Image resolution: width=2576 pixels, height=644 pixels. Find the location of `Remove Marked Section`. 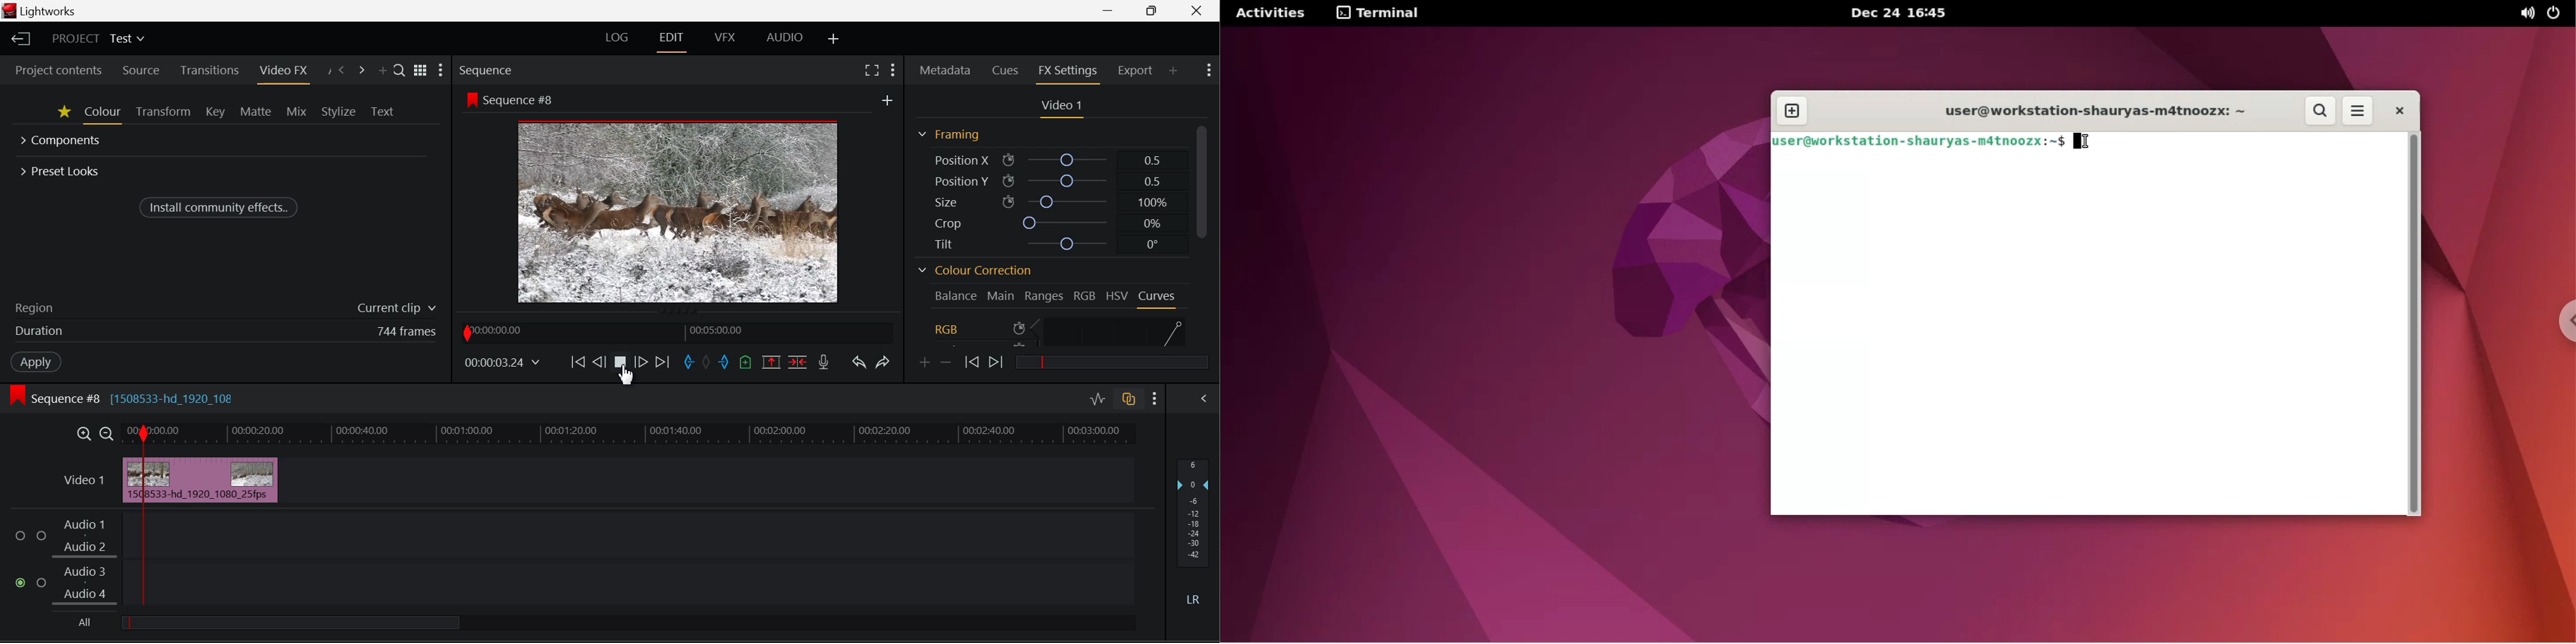

Remove Marked Section is located at coordinates (773, 362).